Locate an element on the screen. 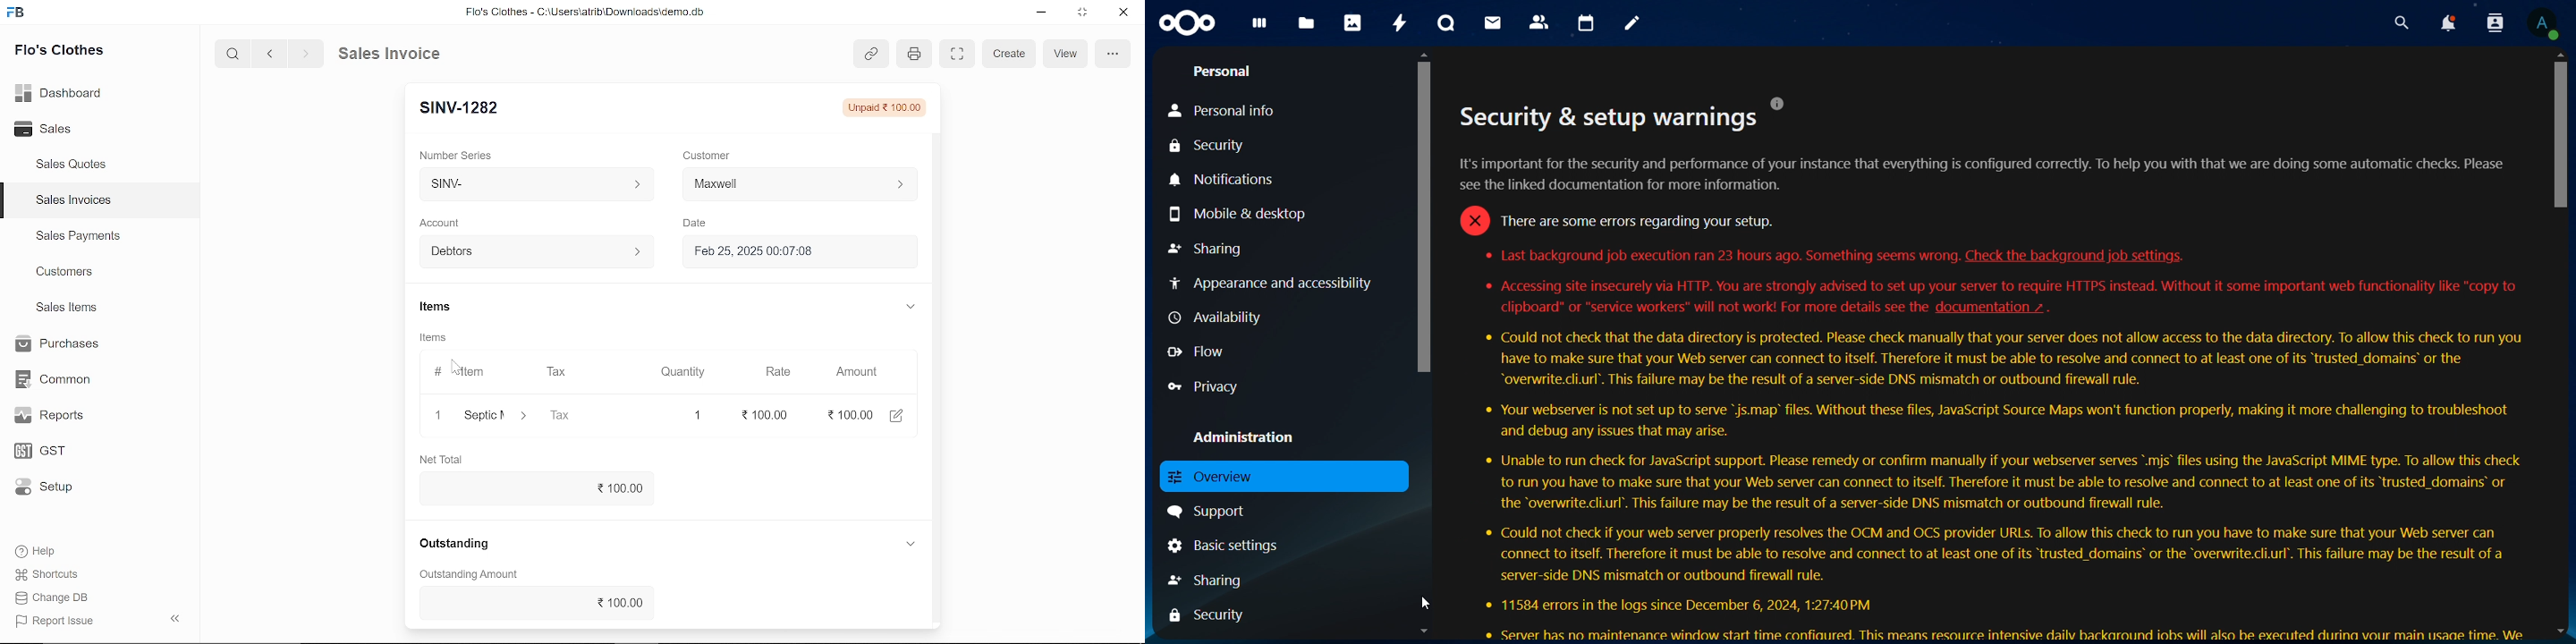  expand is located at coordinates (912, 308).